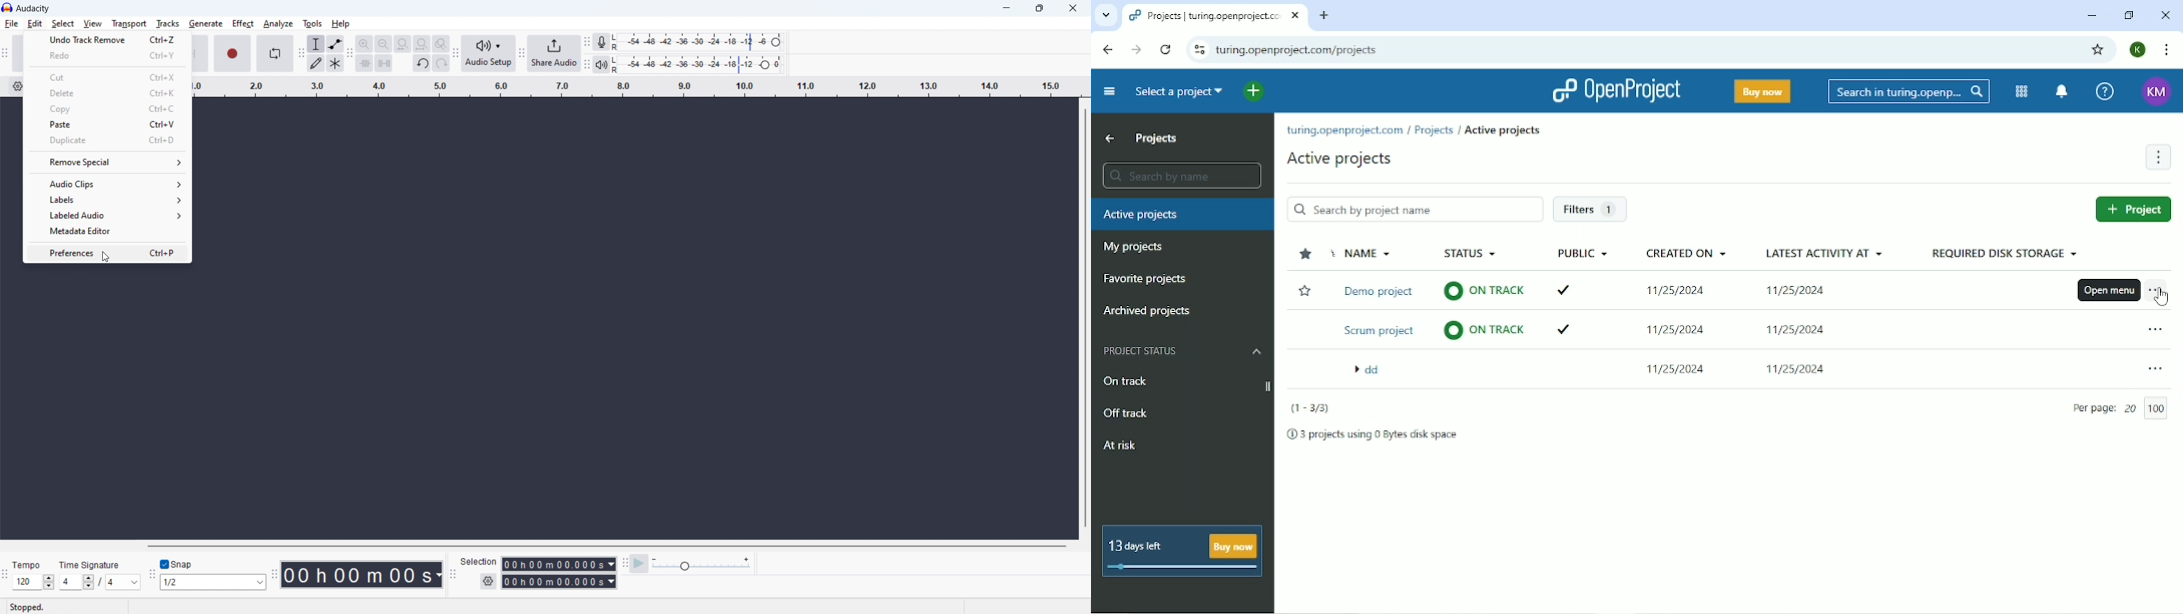  I want to click on tracks, so click(168, 23).